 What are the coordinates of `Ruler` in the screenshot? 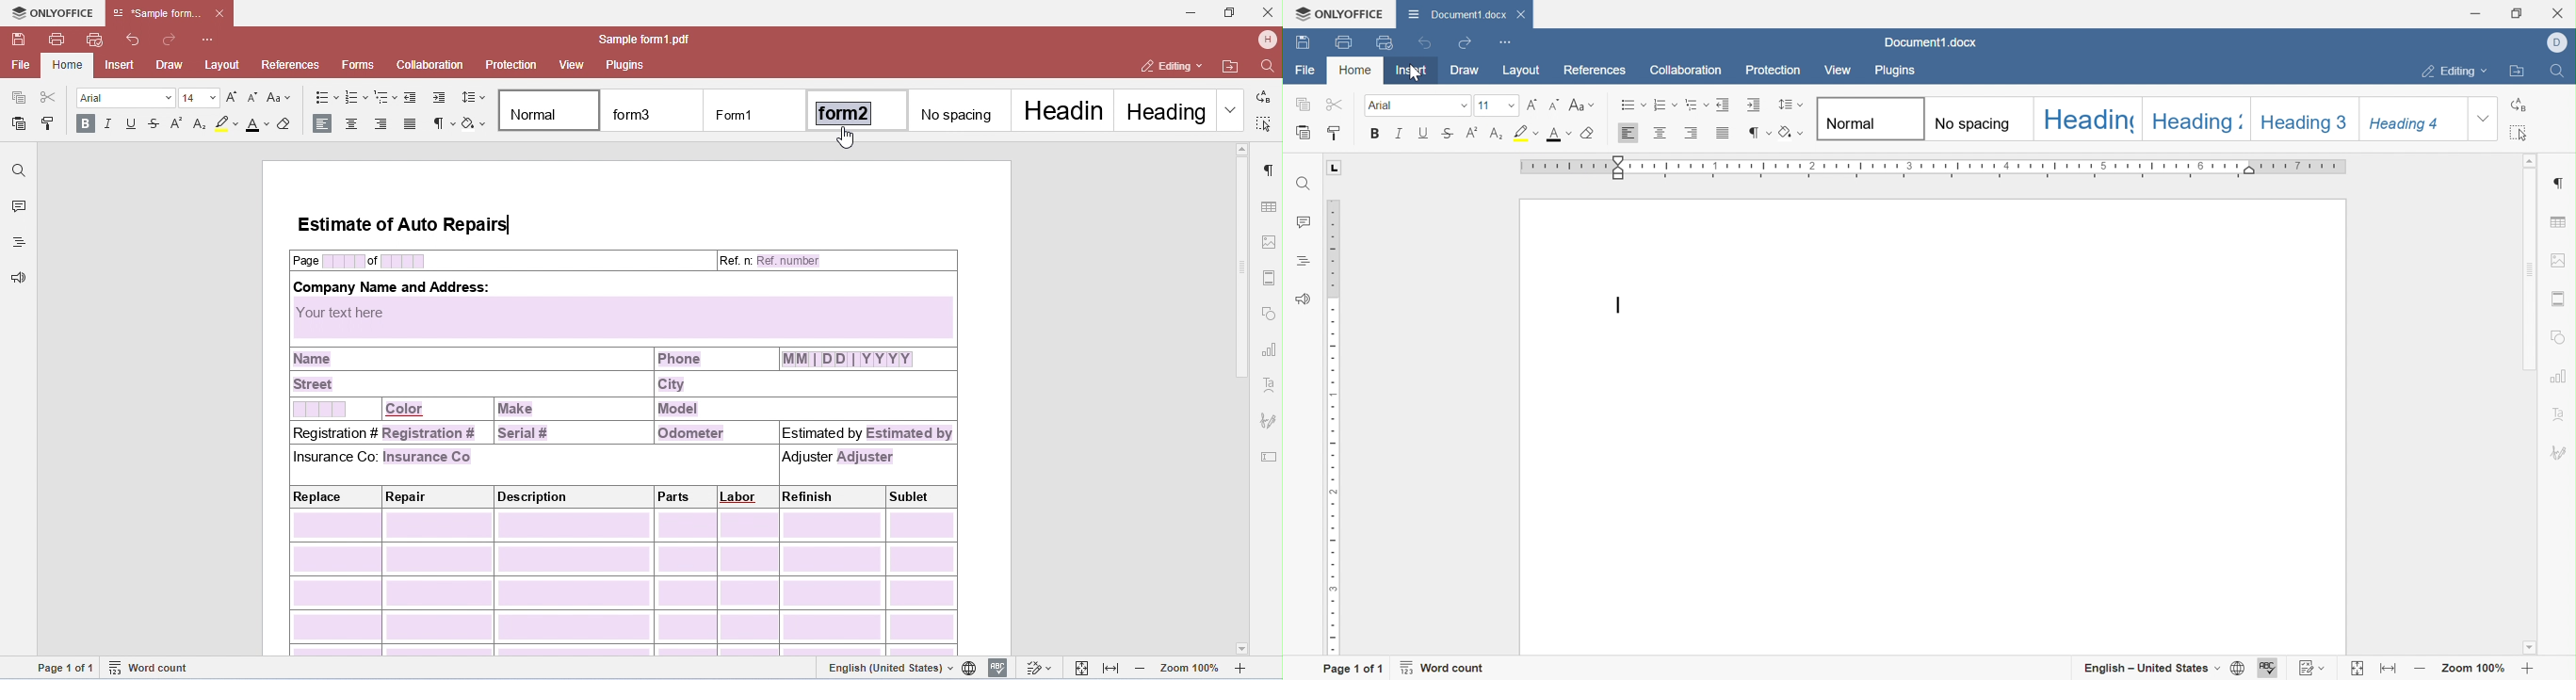 It's located at (1335, 405).